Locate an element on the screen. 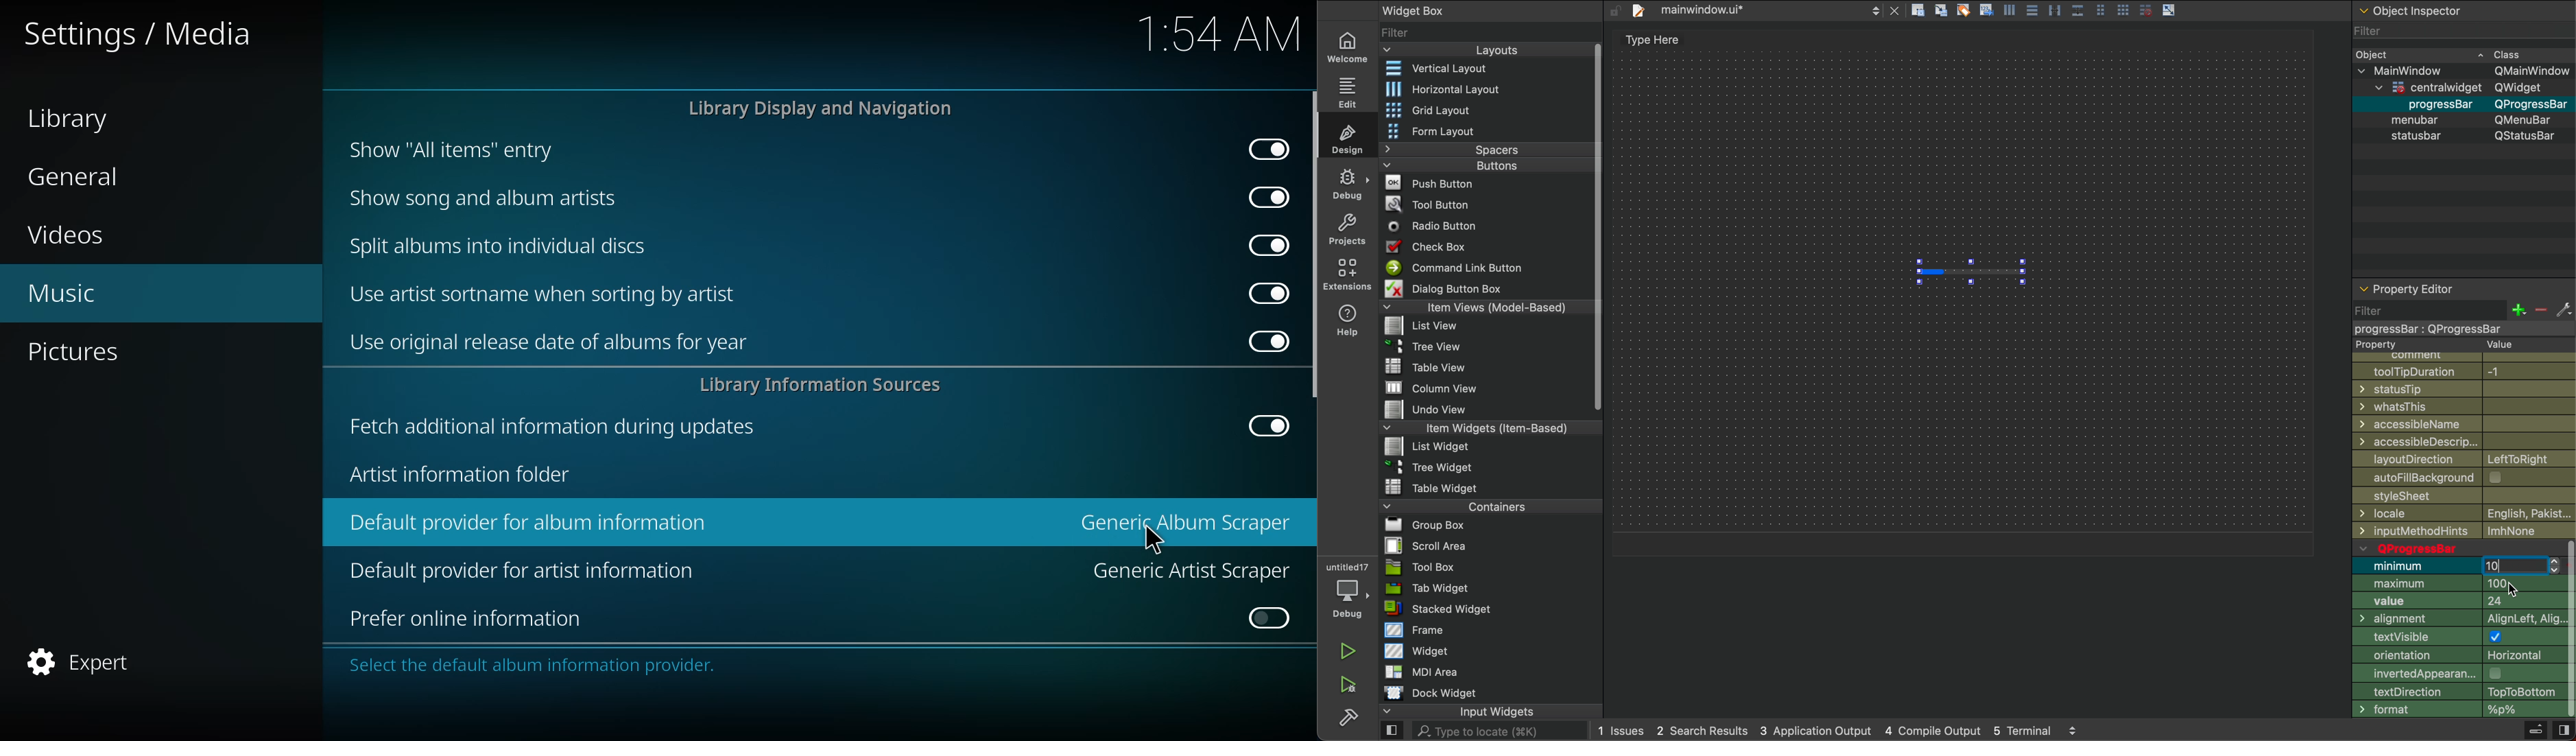 This screenshot has height=756, width=2576. artist info folder is located at coordinates (467, 475).